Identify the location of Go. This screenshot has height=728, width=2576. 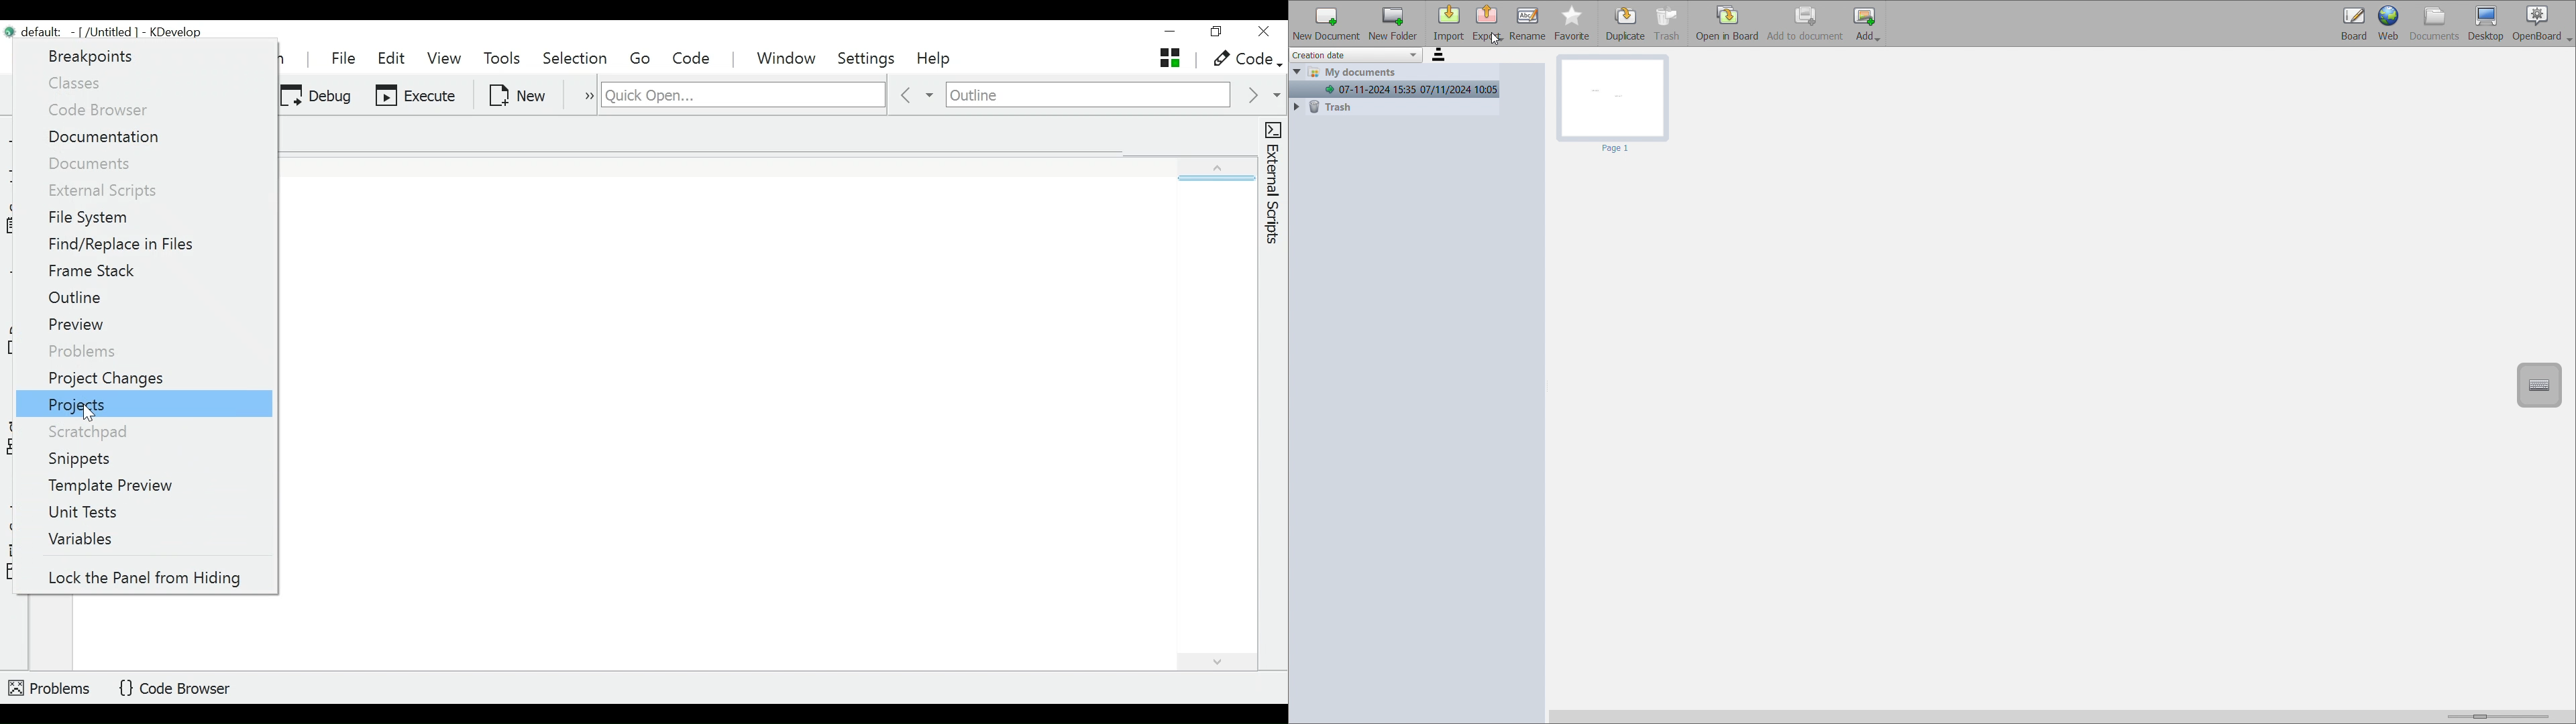
(643, 58).